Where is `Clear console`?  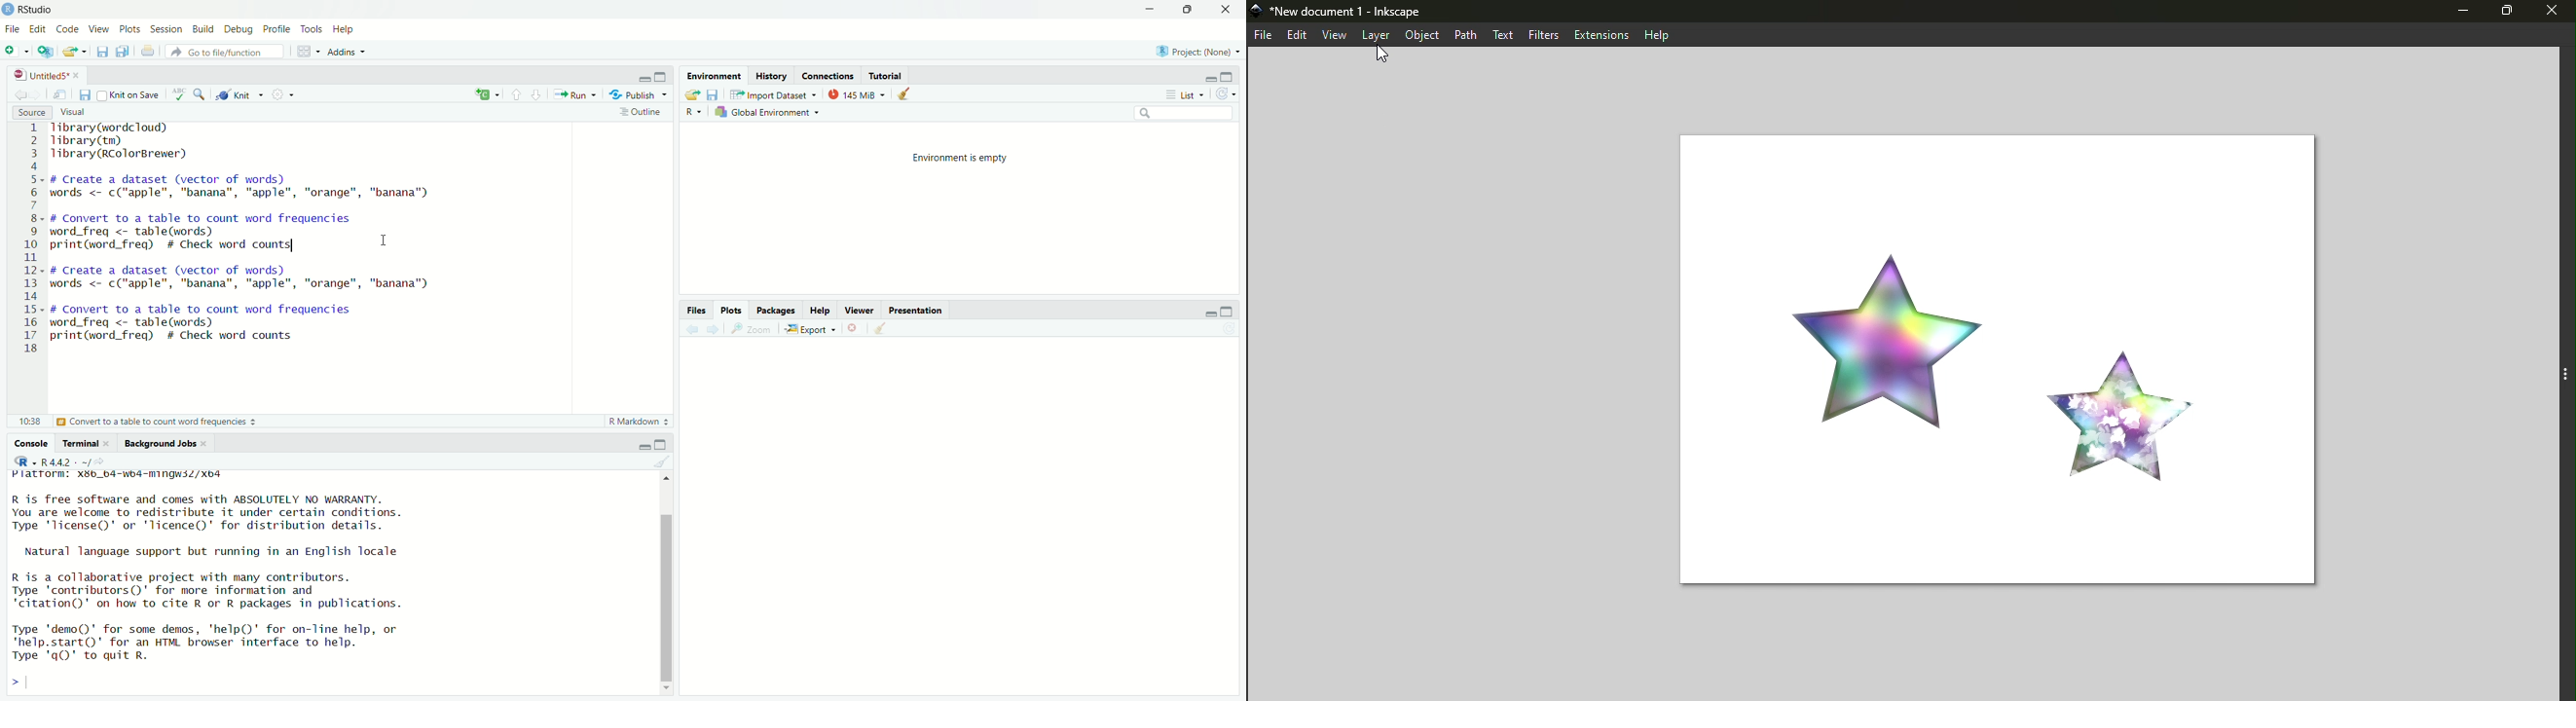 Clear console is located at coordinates (665, 463).